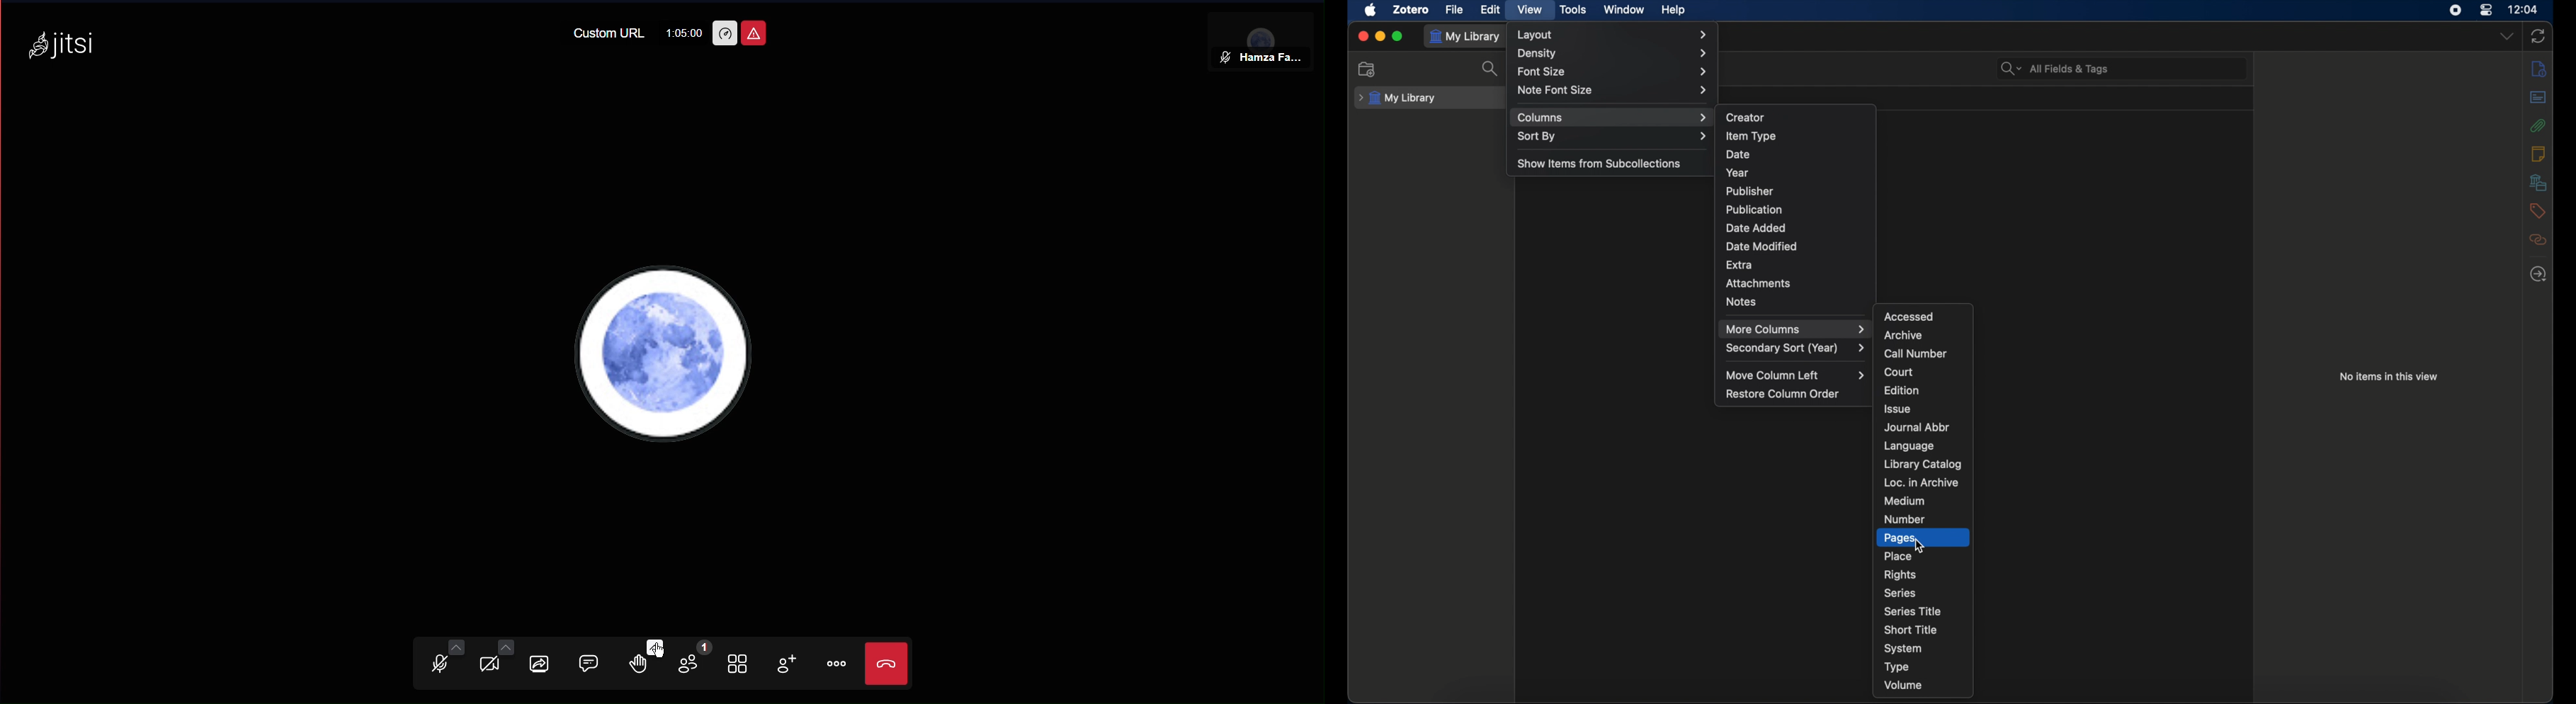 The width and height of the screenshot is (2576, 728). I want to click on publication, so click(1753, 209).